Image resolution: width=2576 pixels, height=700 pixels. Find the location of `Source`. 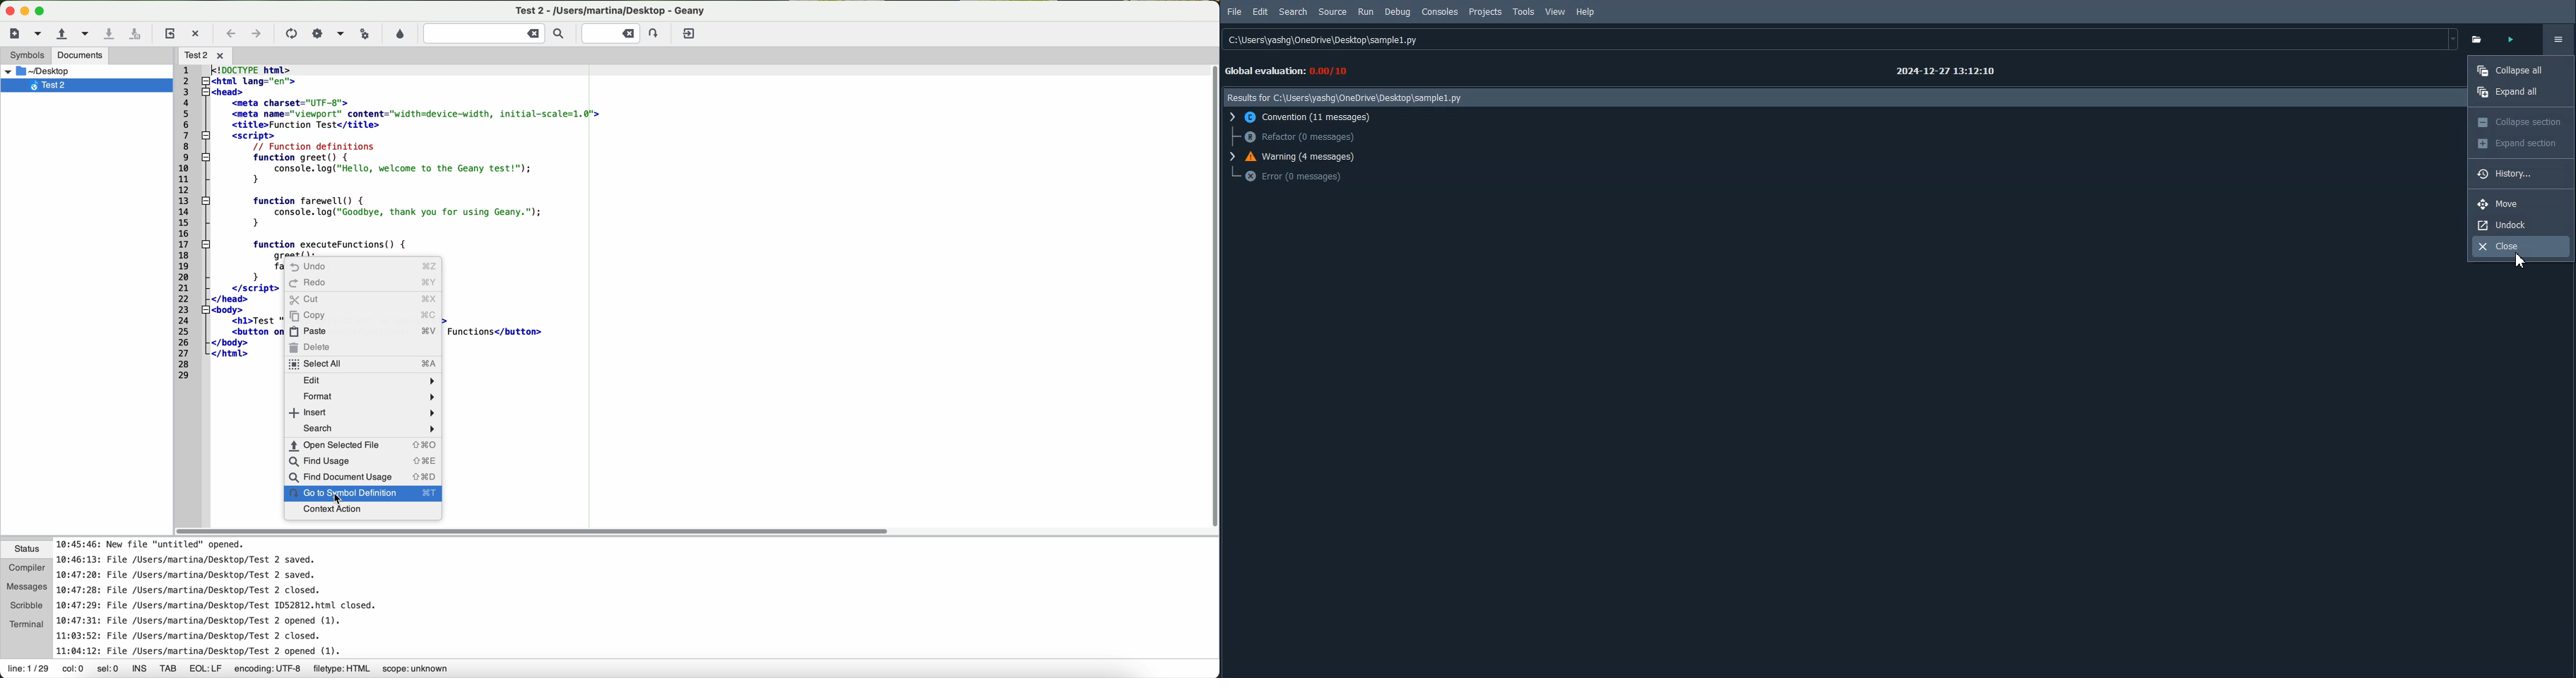

Source is located at coordinates (1333, 12).